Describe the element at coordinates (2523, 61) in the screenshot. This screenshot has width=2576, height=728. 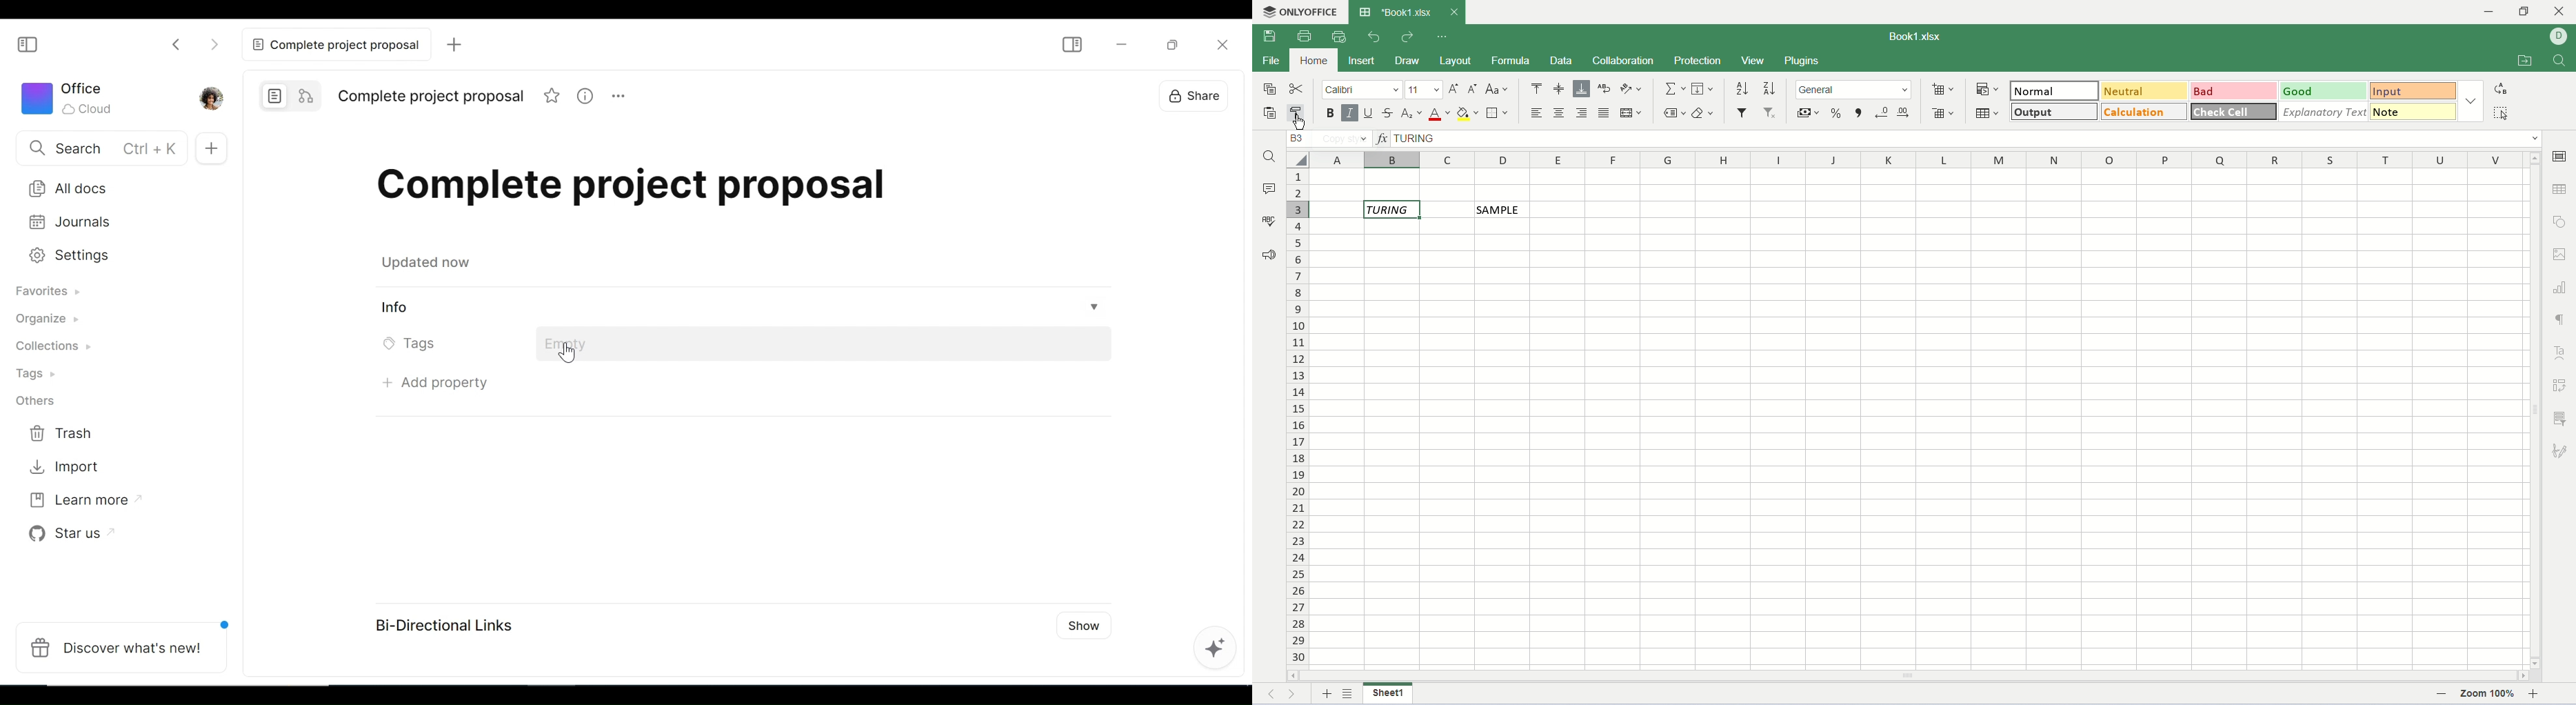
I see `open file location` at that location.